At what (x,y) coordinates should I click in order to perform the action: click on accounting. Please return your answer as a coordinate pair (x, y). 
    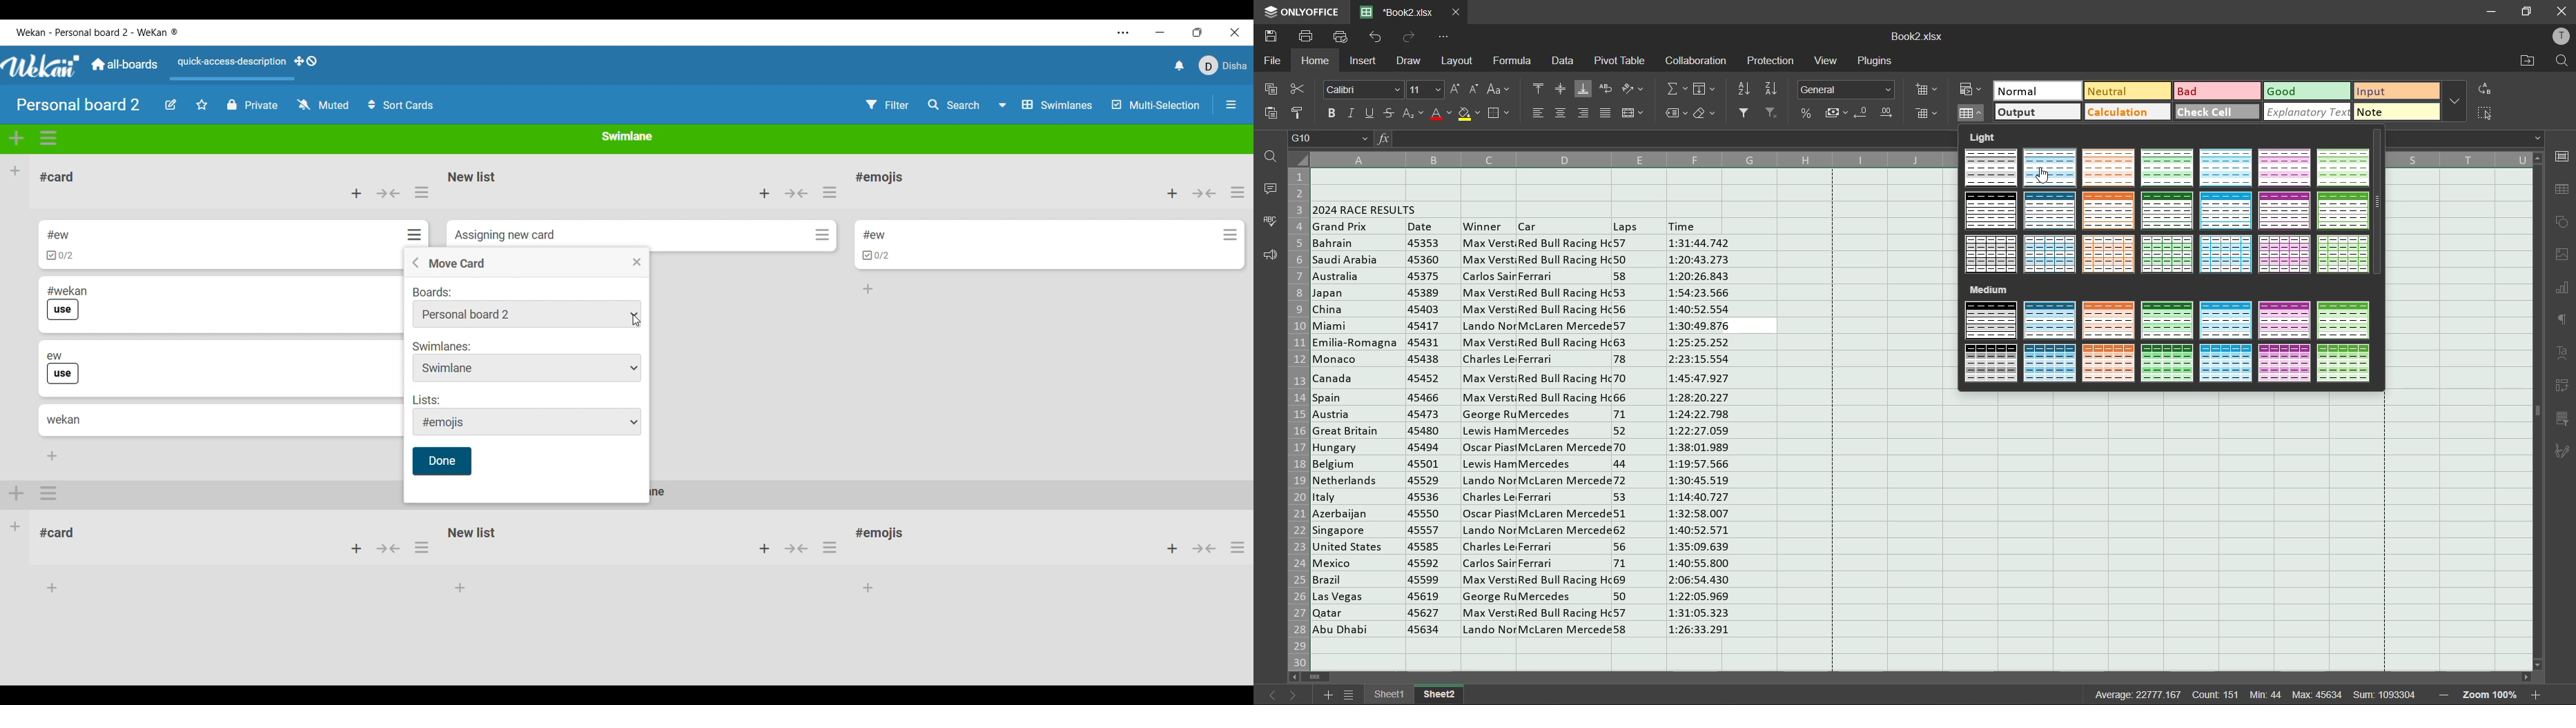
    Looking at the image, I should click on (1837, 112).